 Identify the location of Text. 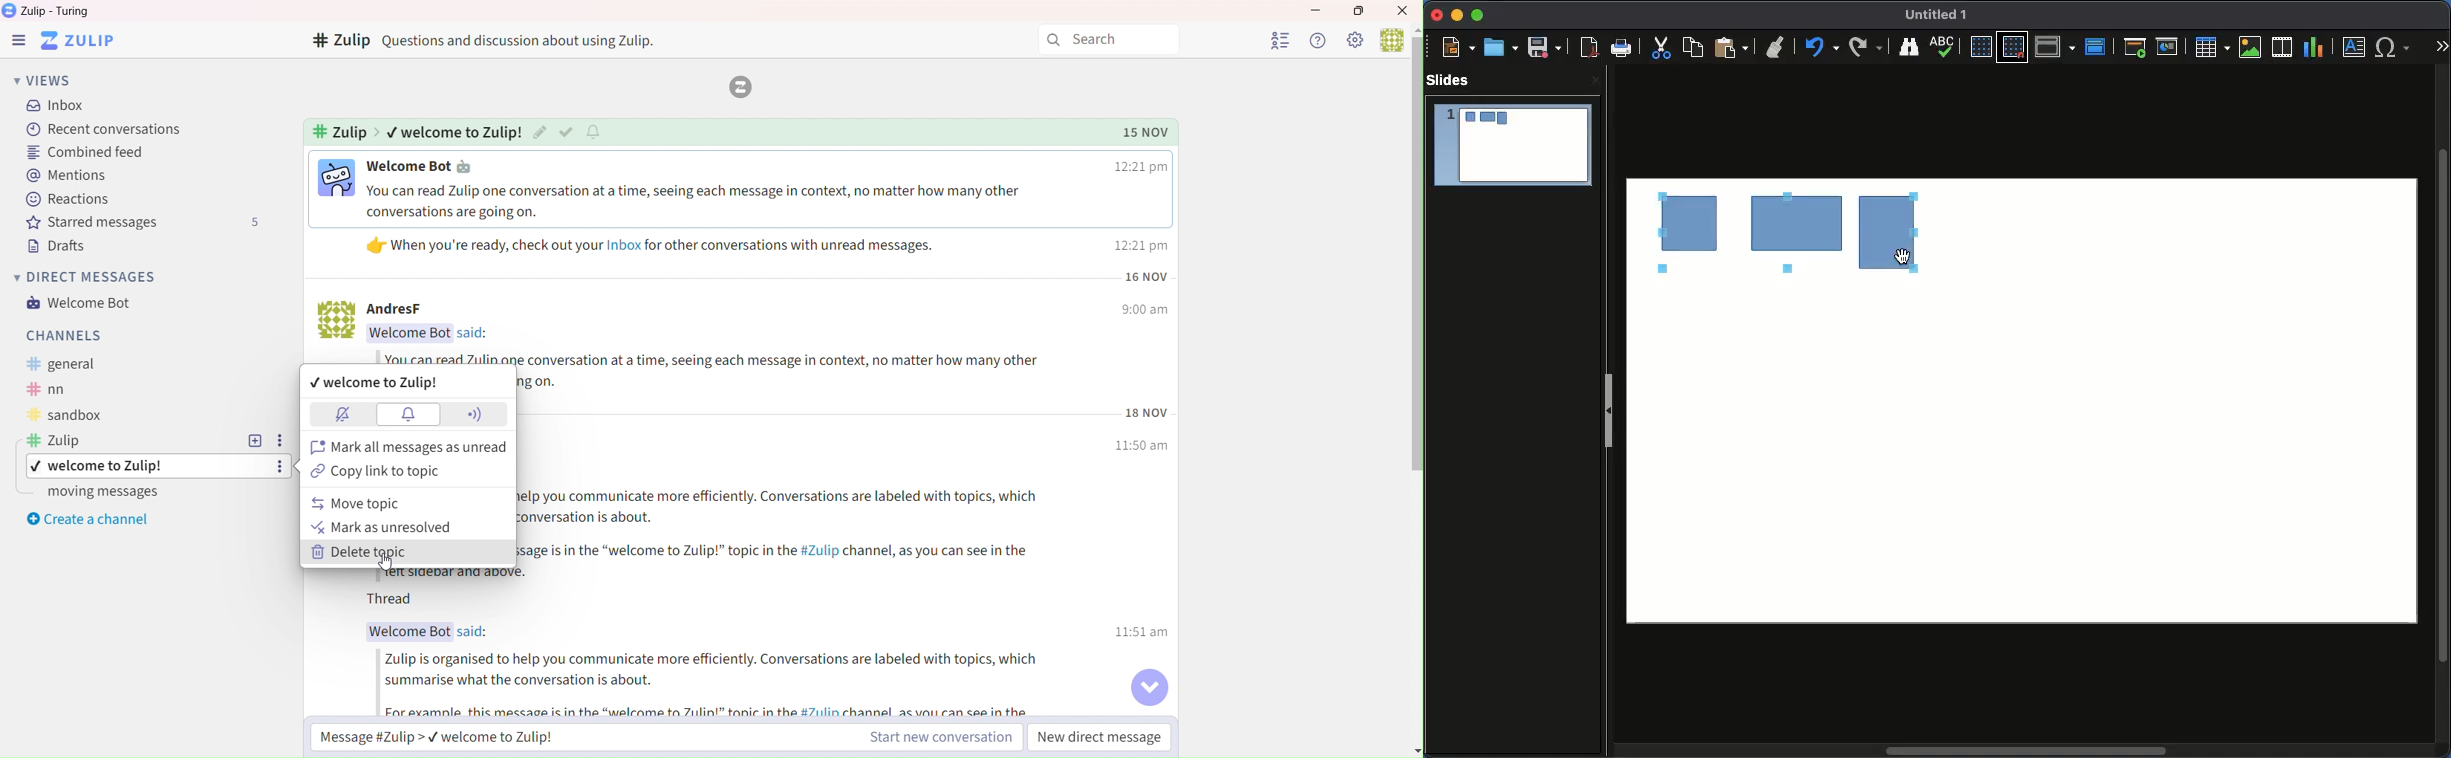
(417, 166).